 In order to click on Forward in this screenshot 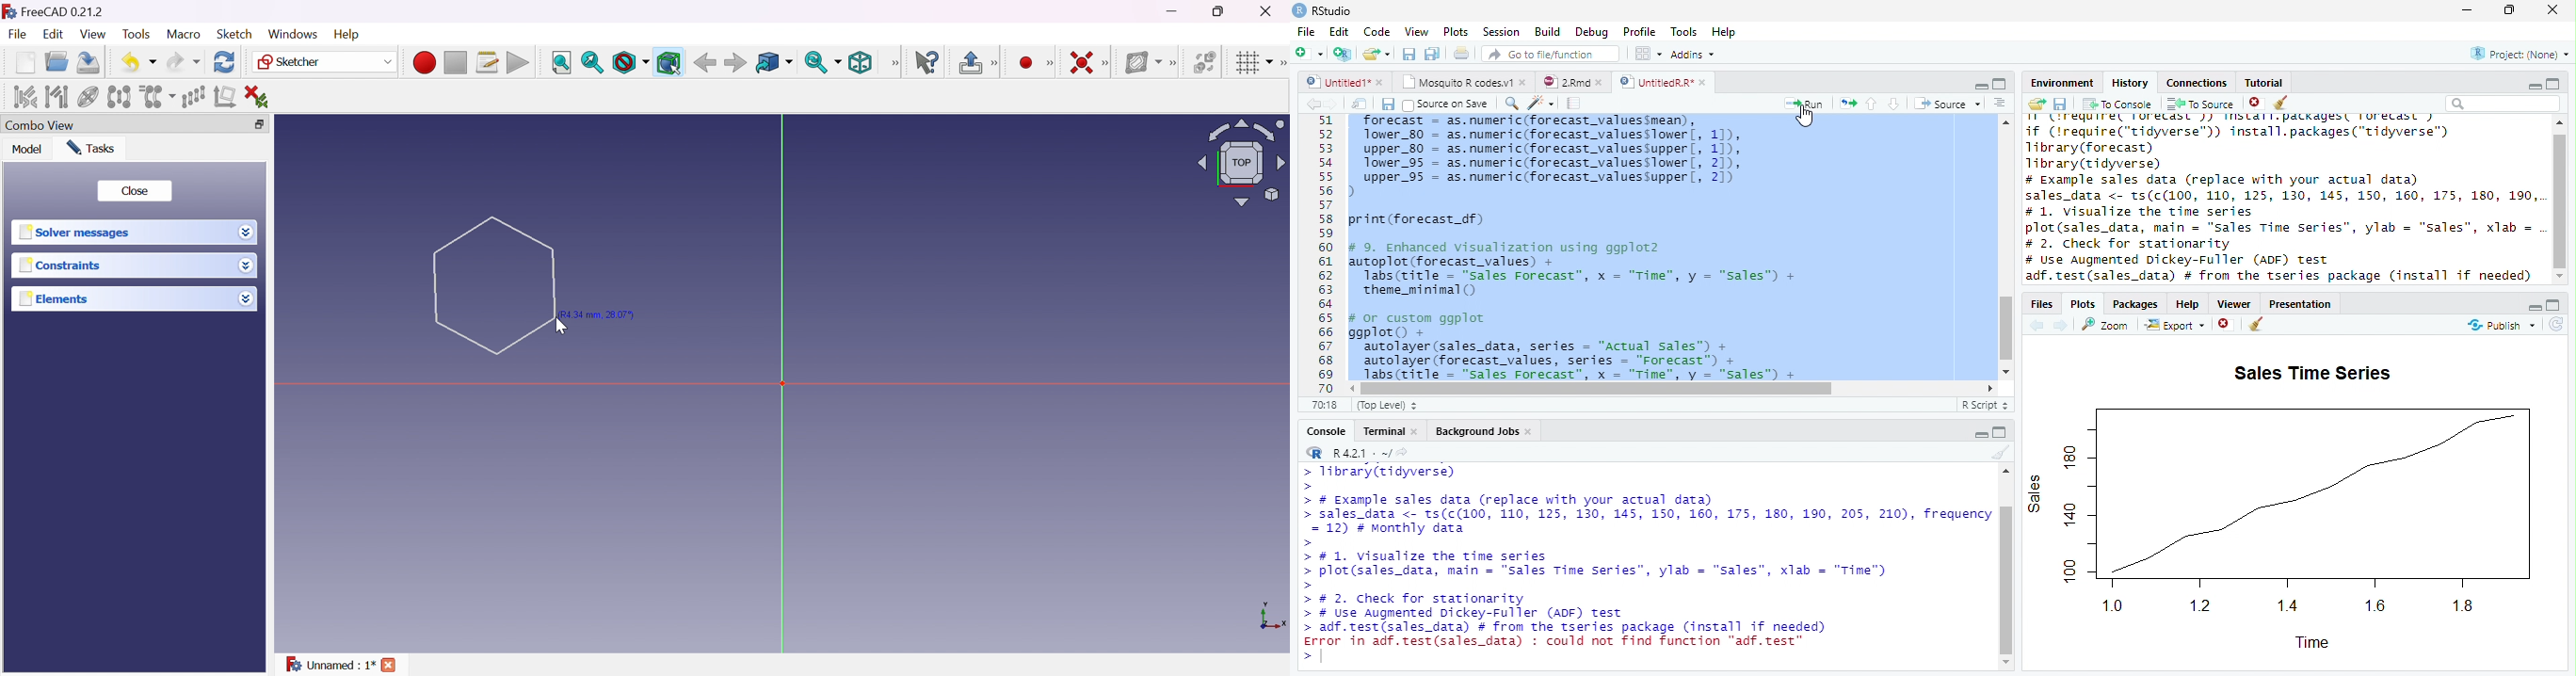, I will do `click(736, 62)`.